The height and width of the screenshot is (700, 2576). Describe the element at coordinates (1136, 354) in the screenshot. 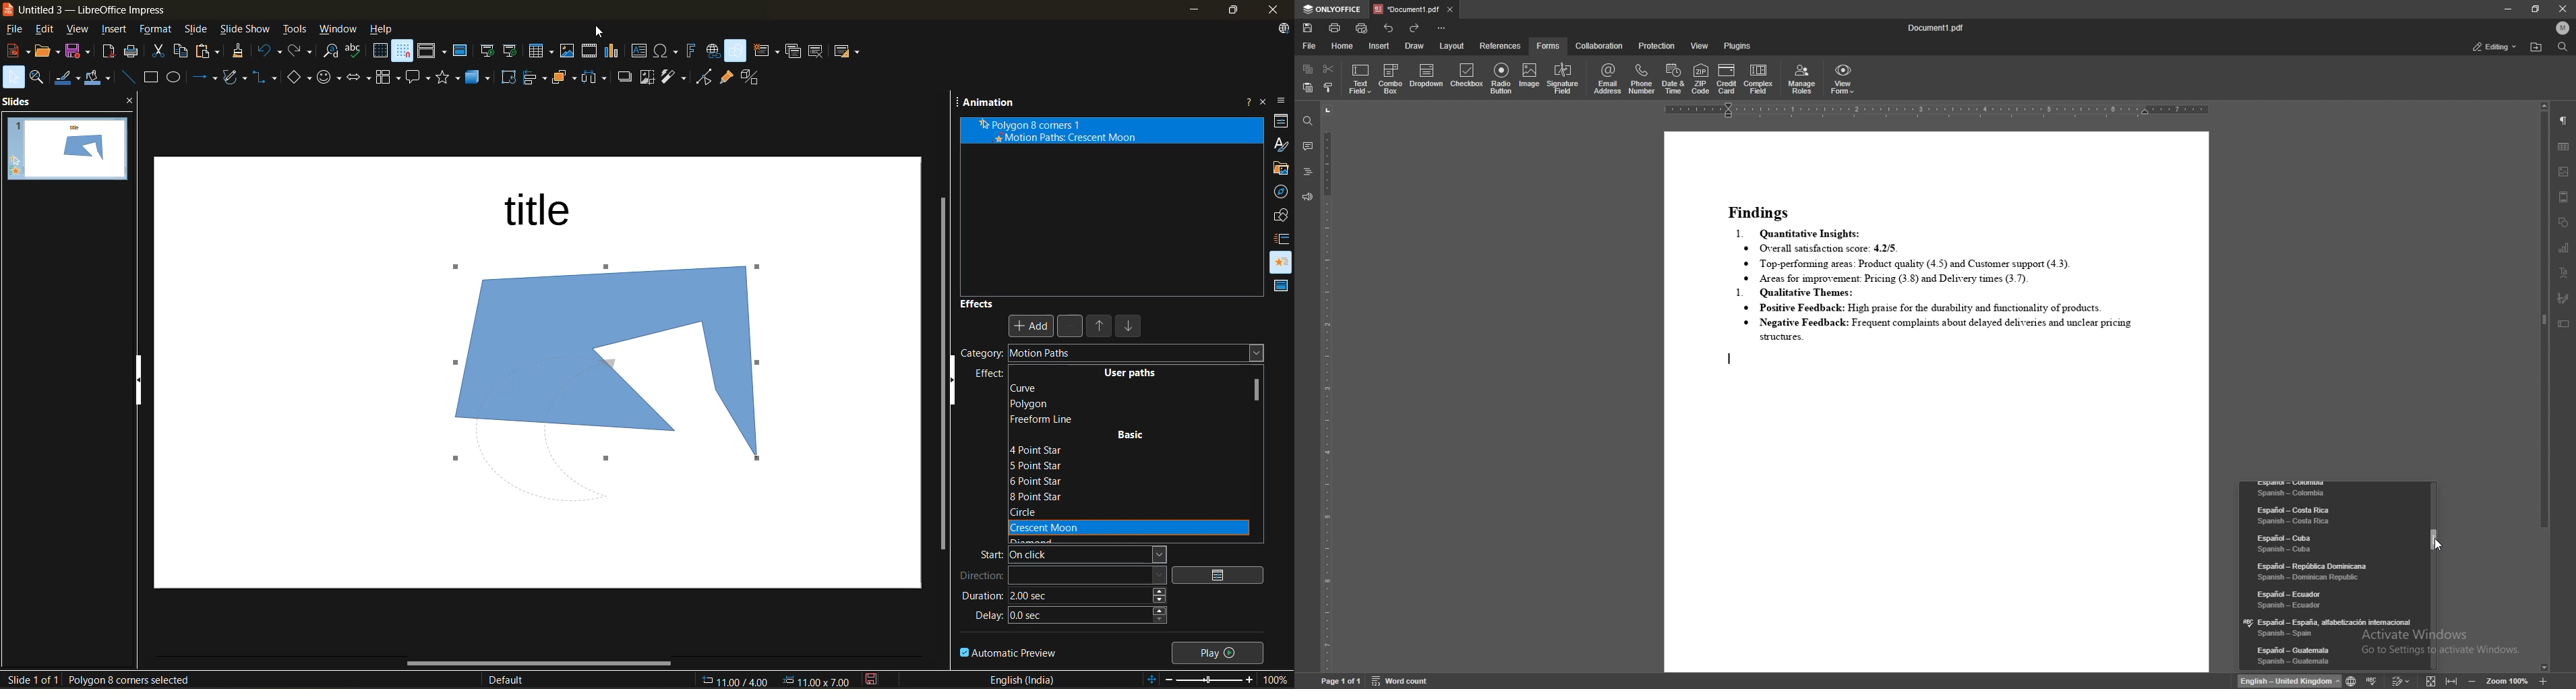

I see `motion paths` at that location.